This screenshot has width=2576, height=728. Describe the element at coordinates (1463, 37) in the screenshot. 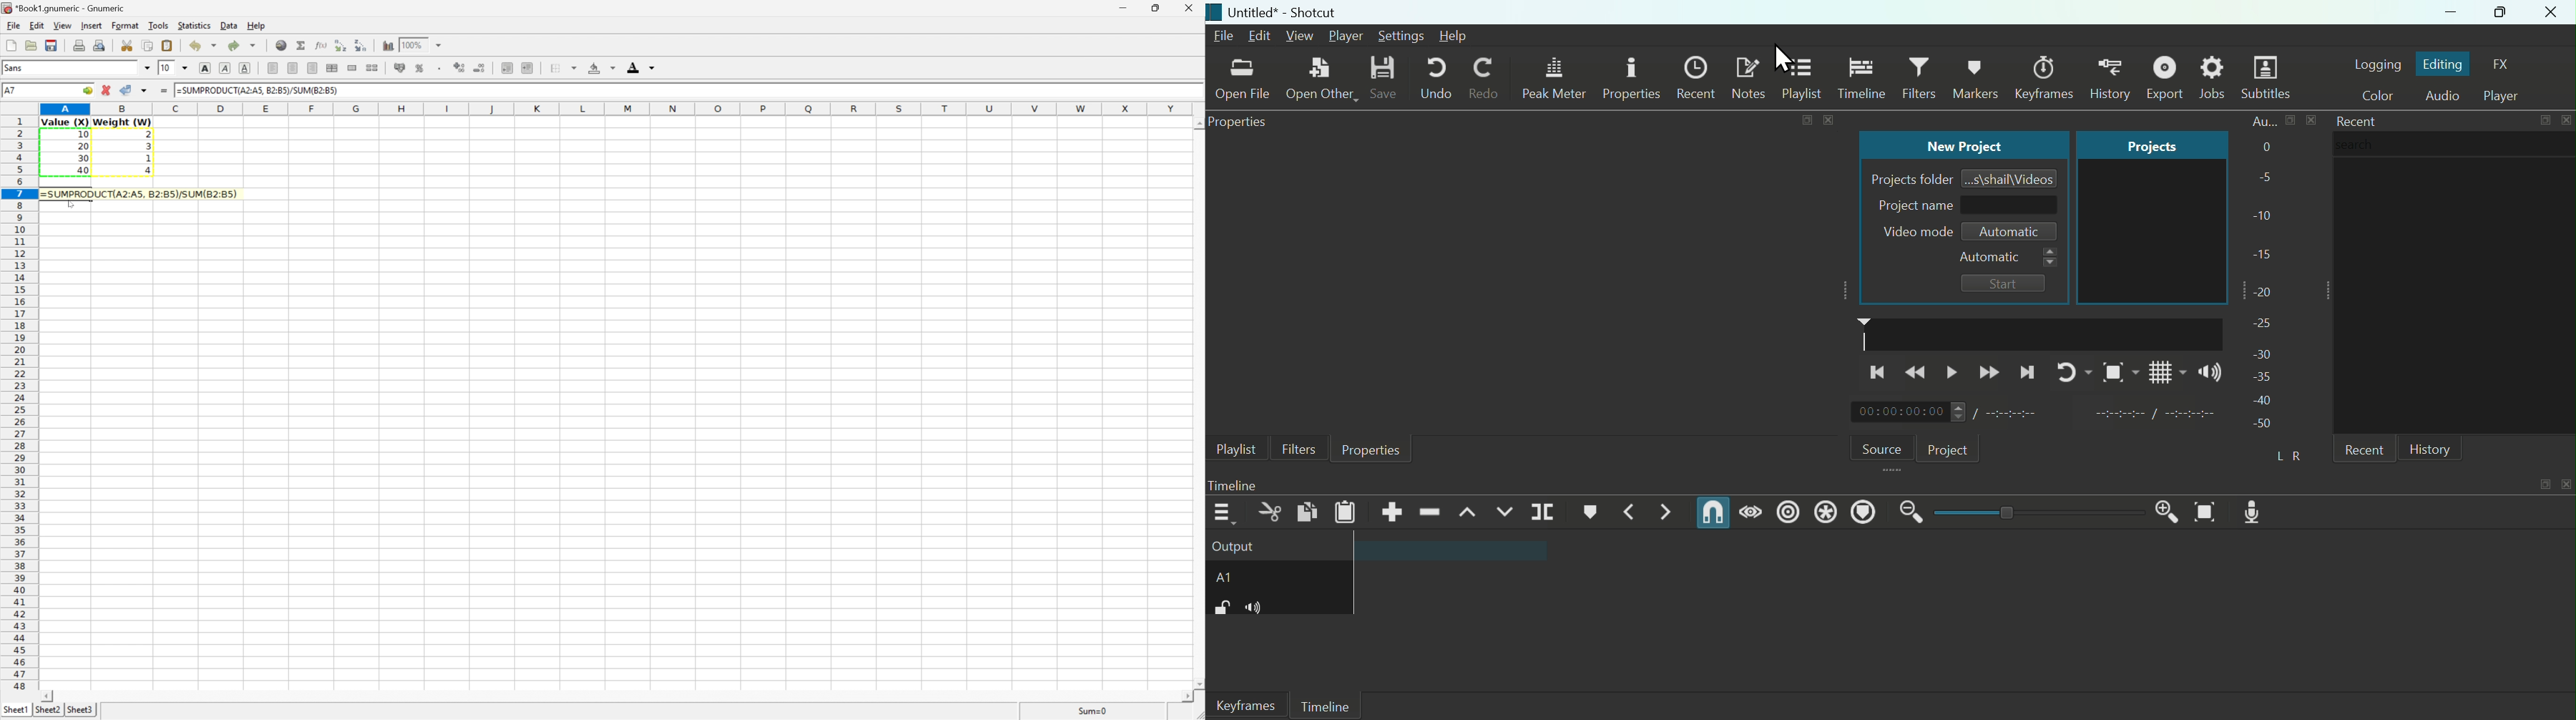

I see `Help` at that location.